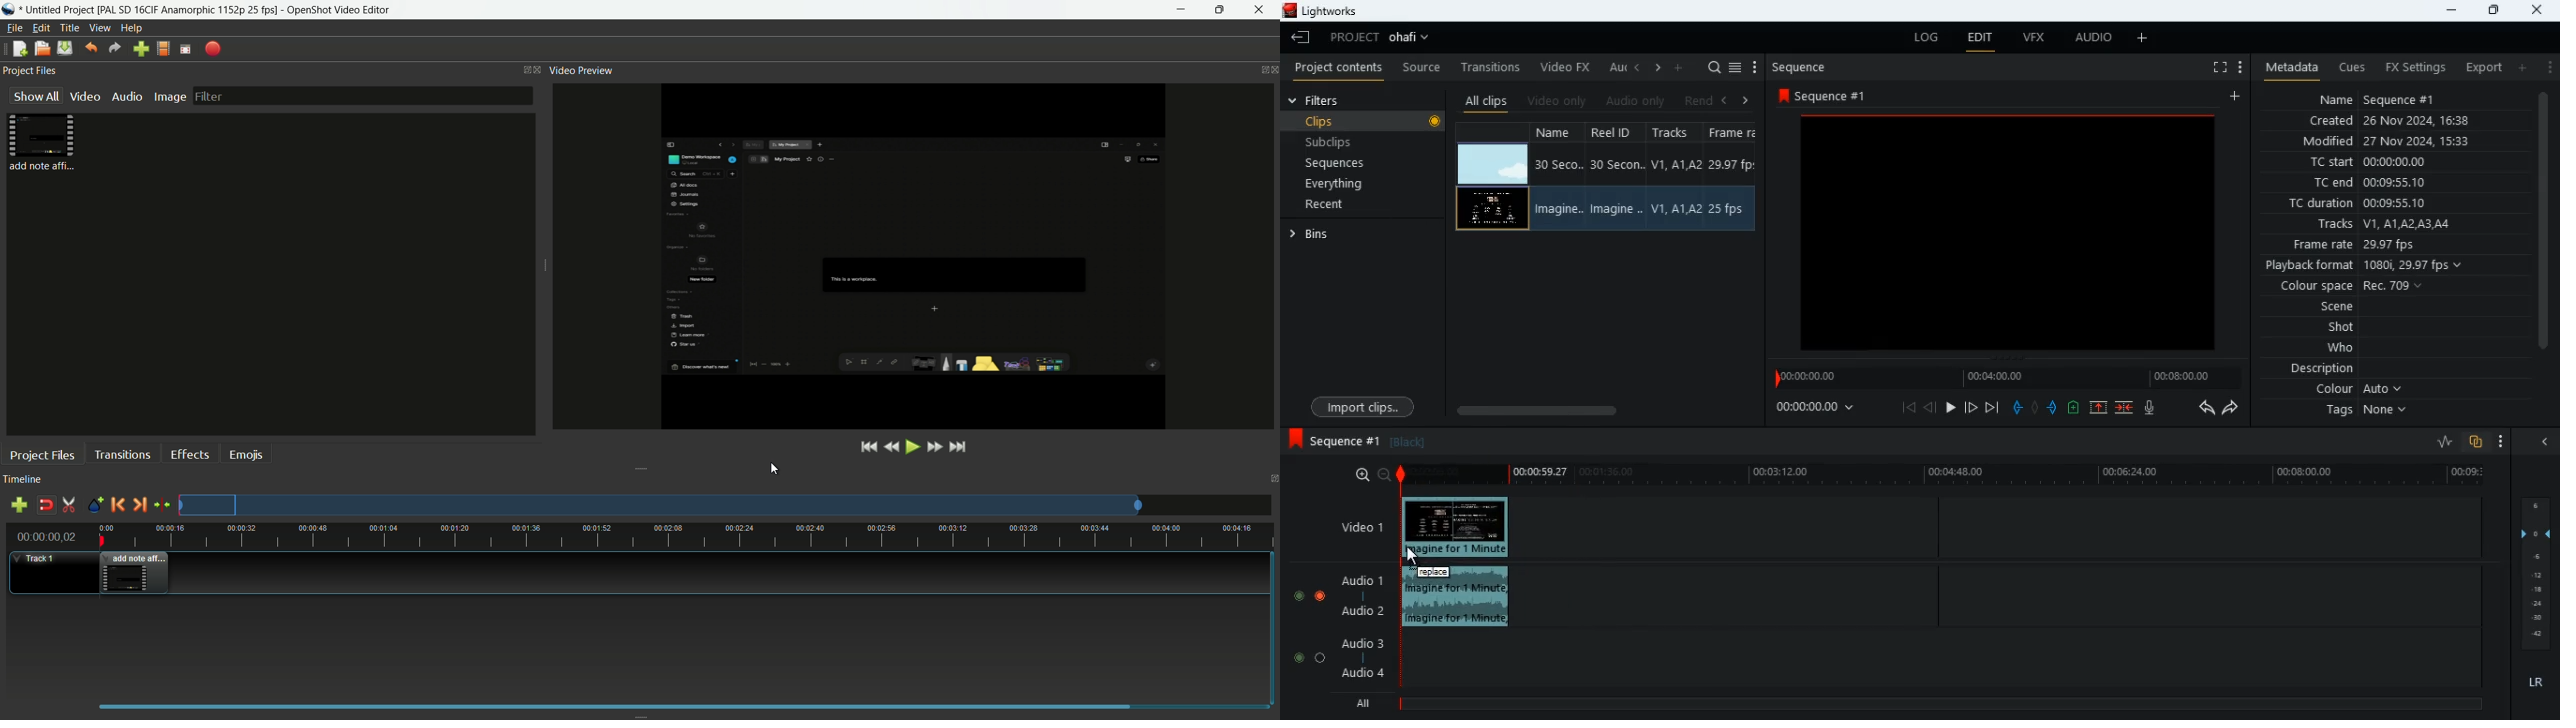 Image resolution: width=2576 pixels, height=728 pixels. I want to click on project files, so click(43, 455).